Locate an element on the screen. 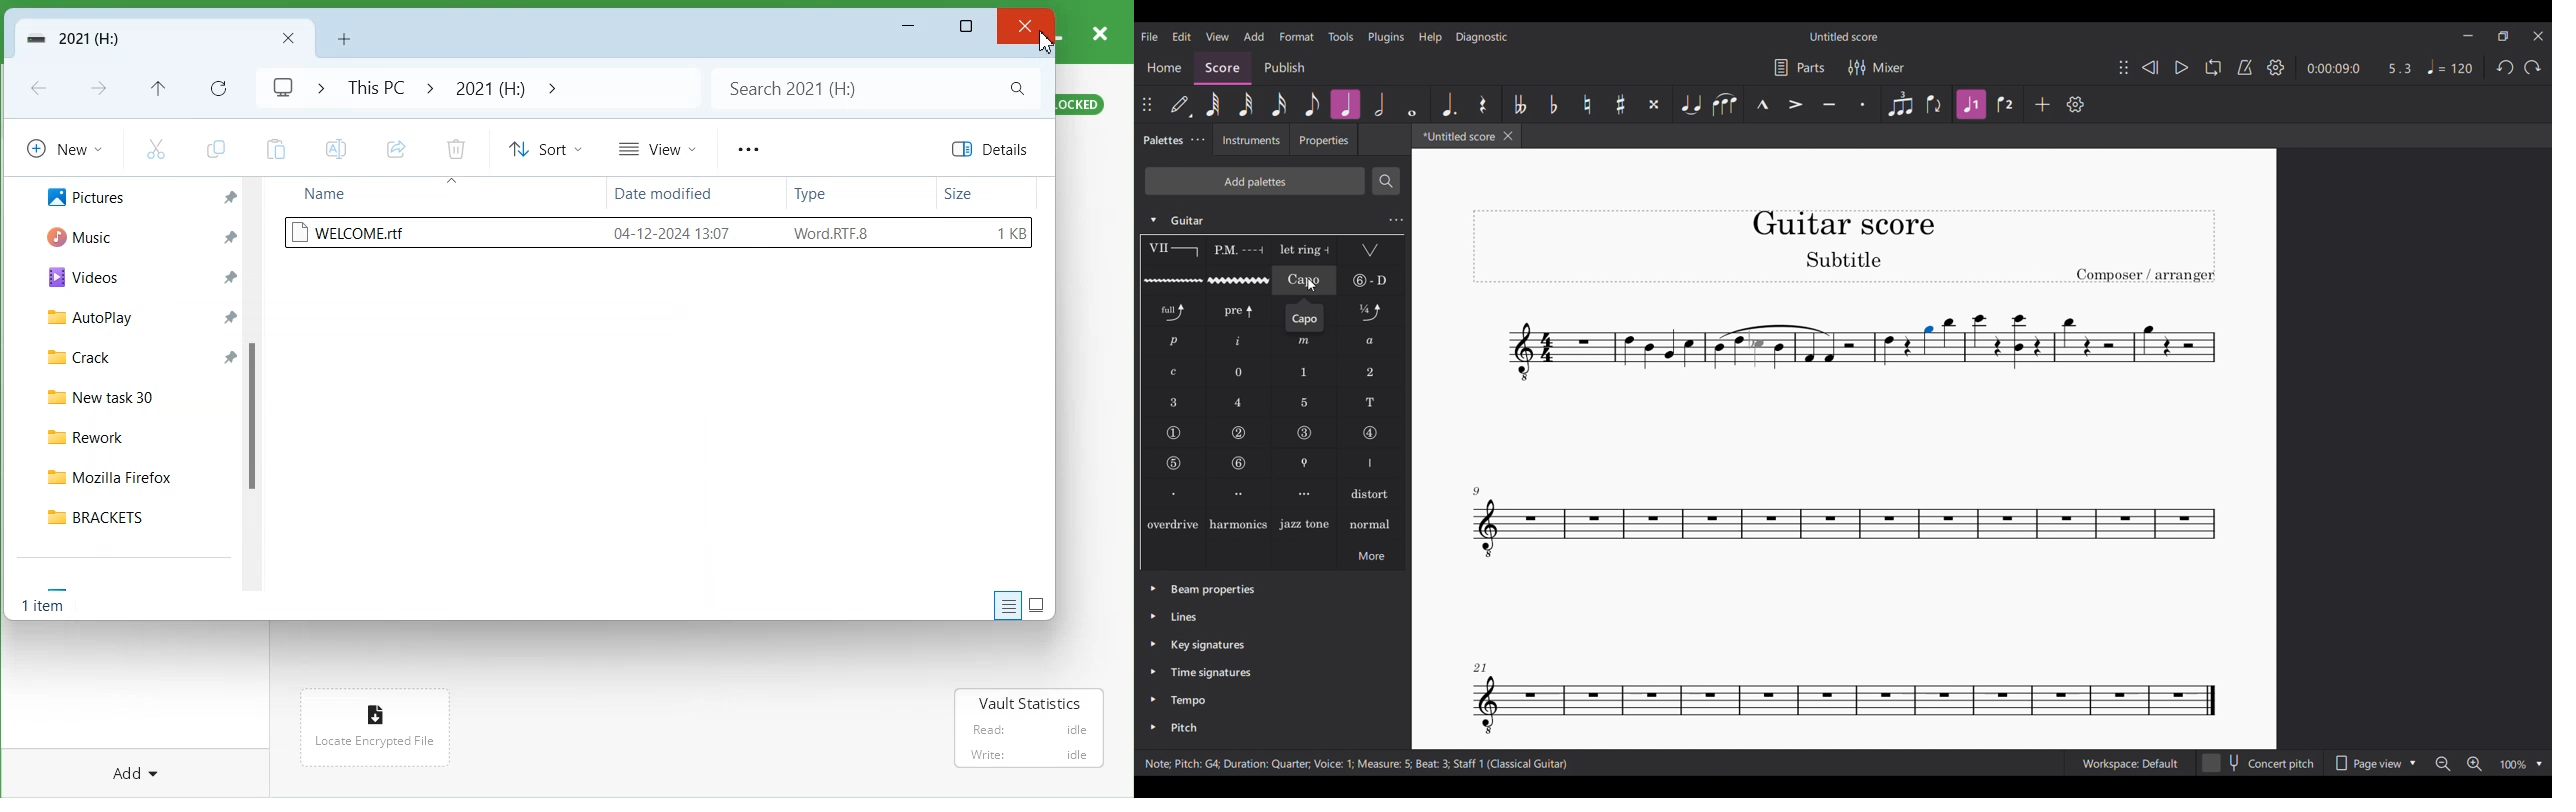  Slur is located at coordinates (1724, 104).